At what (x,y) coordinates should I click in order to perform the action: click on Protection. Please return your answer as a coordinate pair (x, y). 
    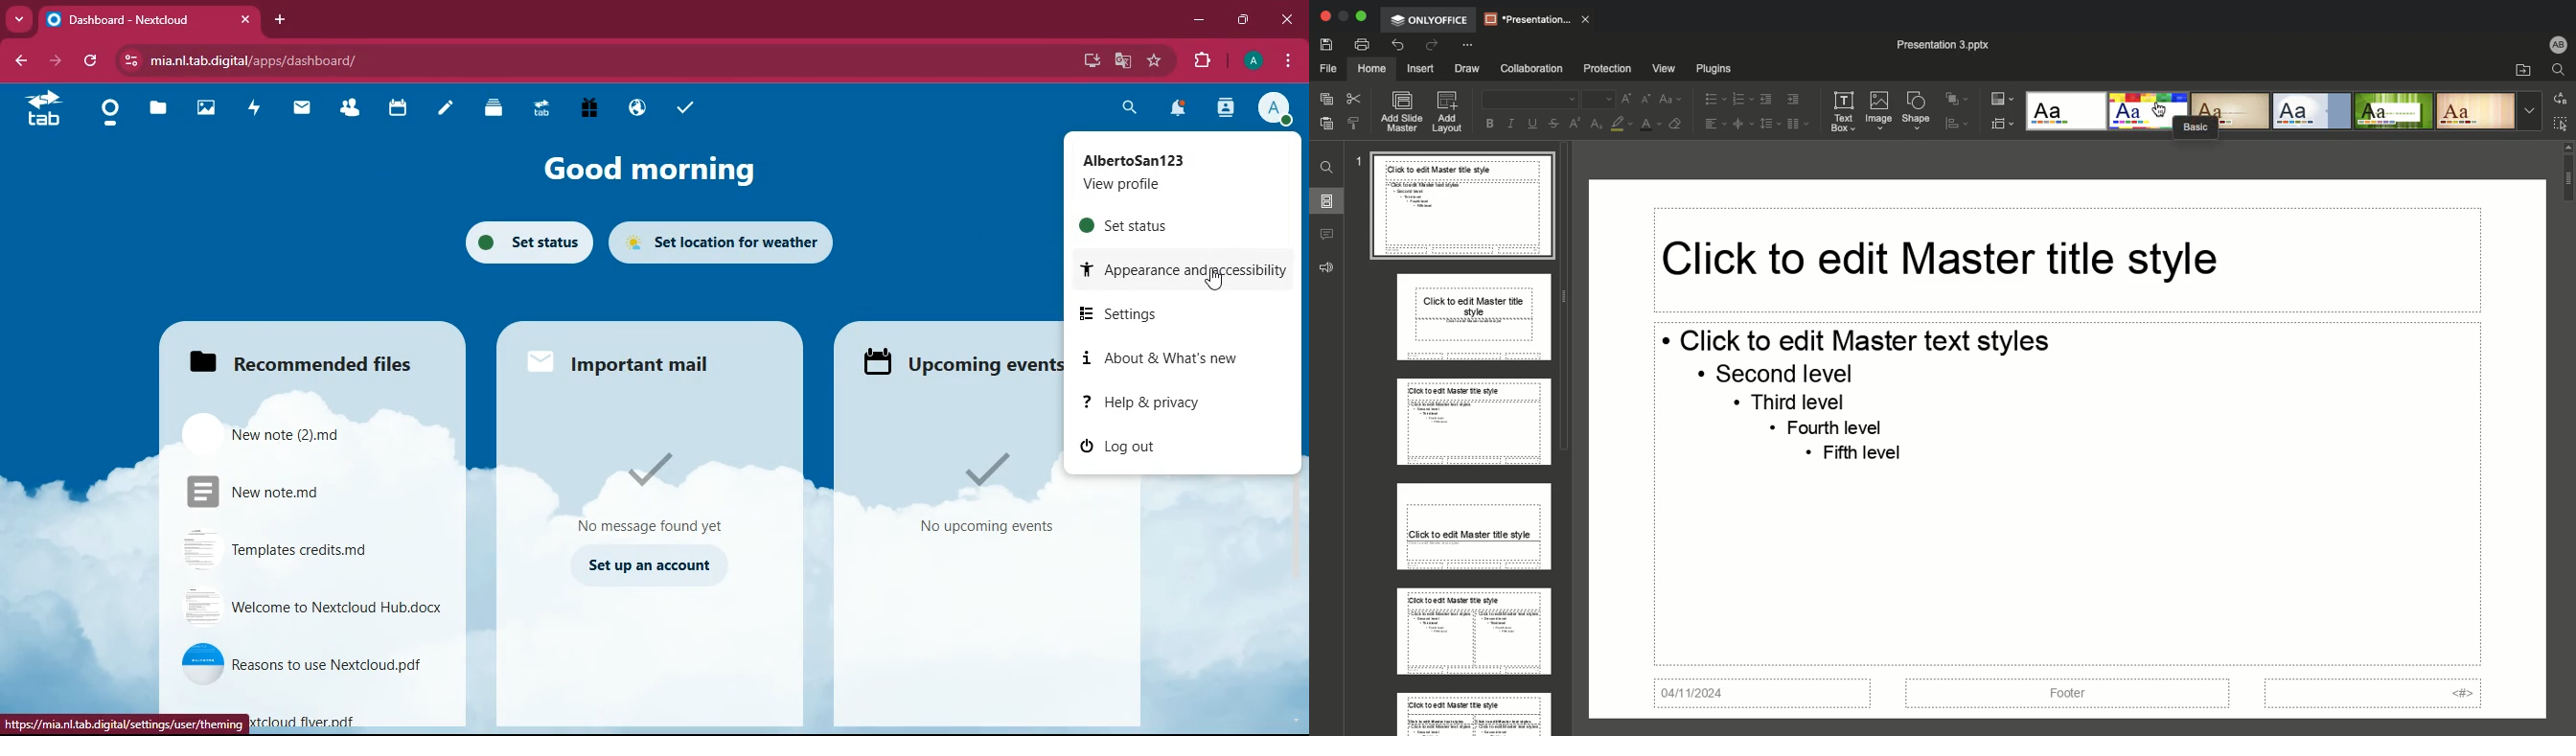
    Looking at the image, I should click on (1600, 69).